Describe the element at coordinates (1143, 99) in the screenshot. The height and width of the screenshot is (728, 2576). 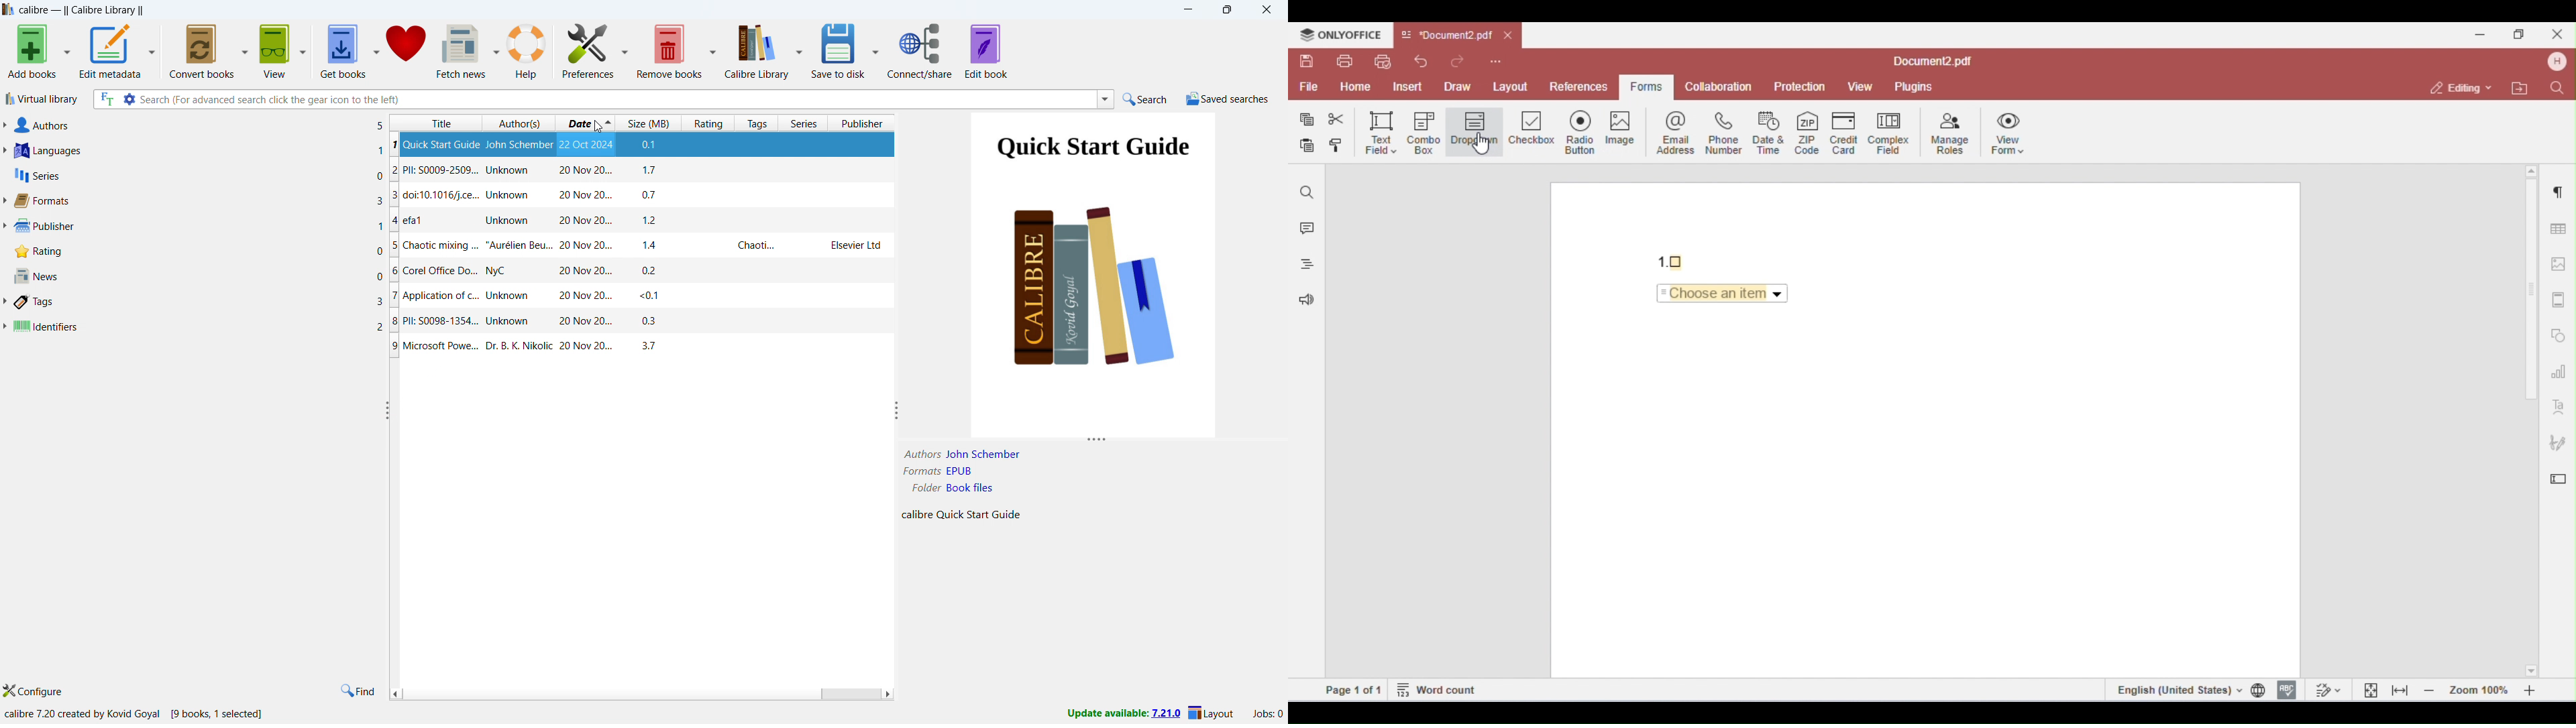
I see ` search` at that location.